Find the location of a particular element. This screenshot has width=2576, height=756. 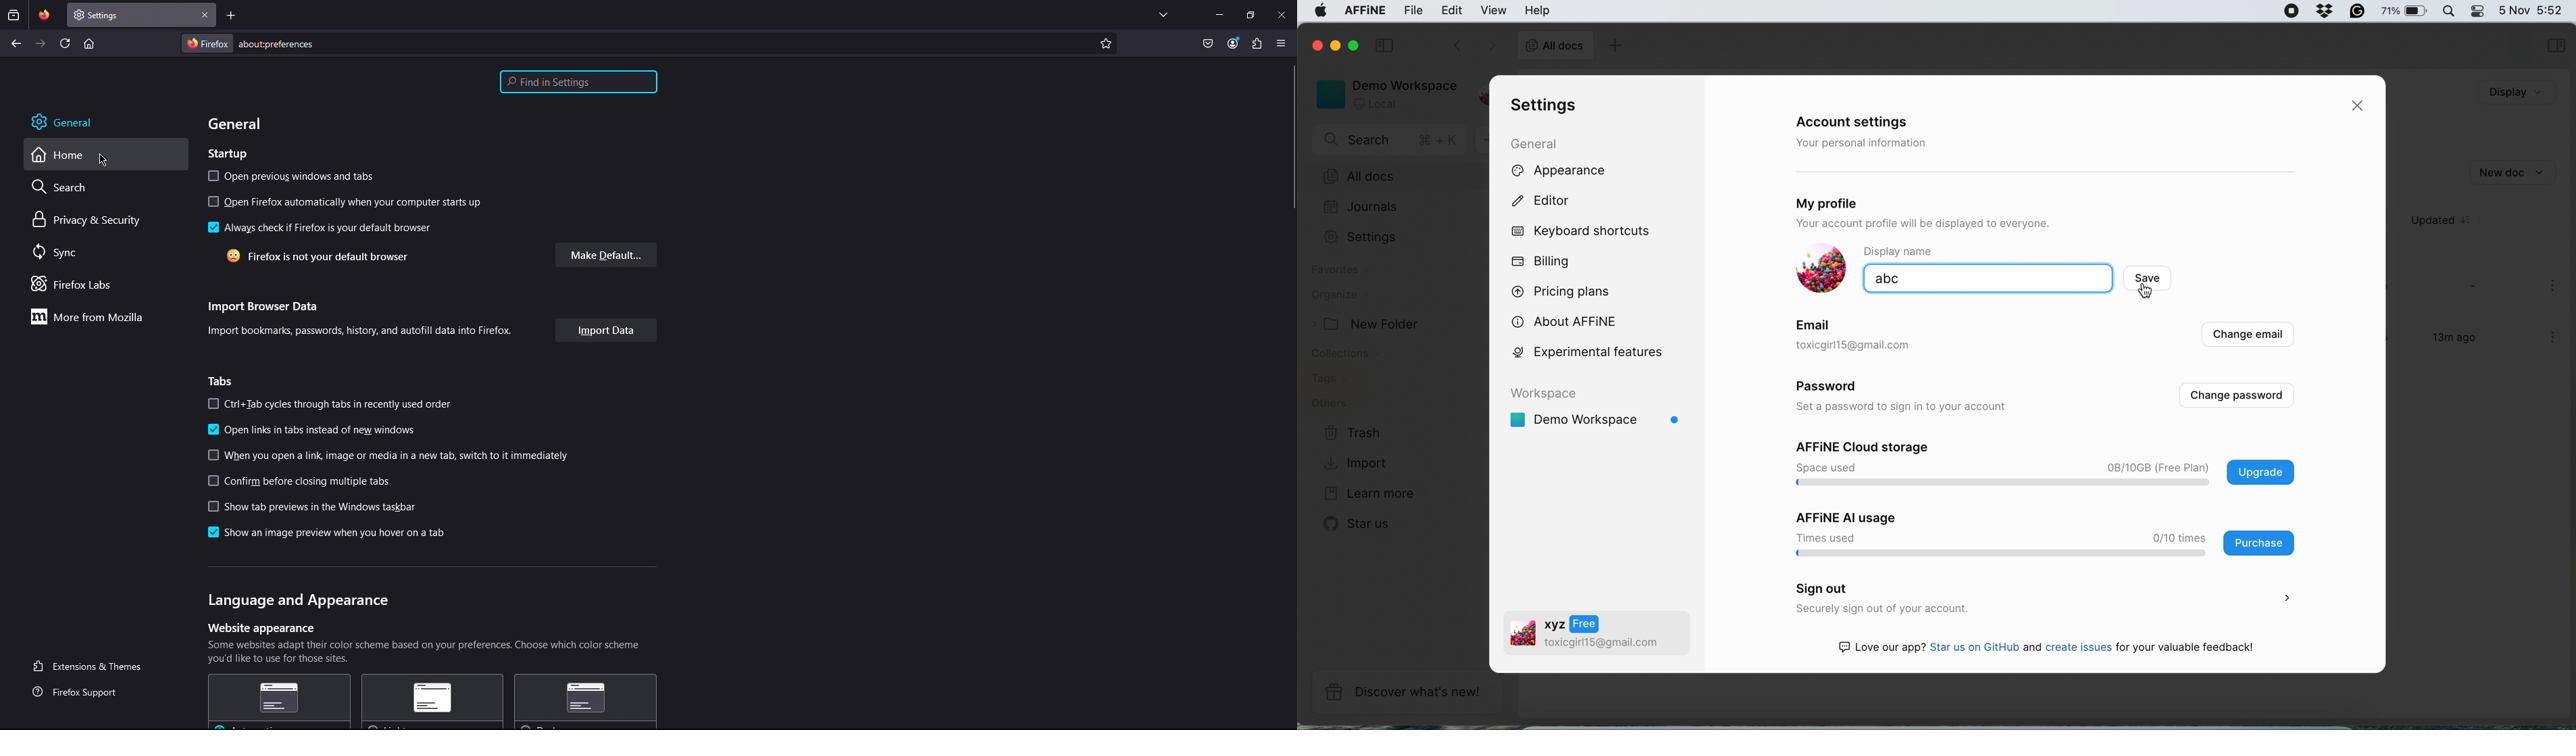

Home is located at coordinates (59, 155).